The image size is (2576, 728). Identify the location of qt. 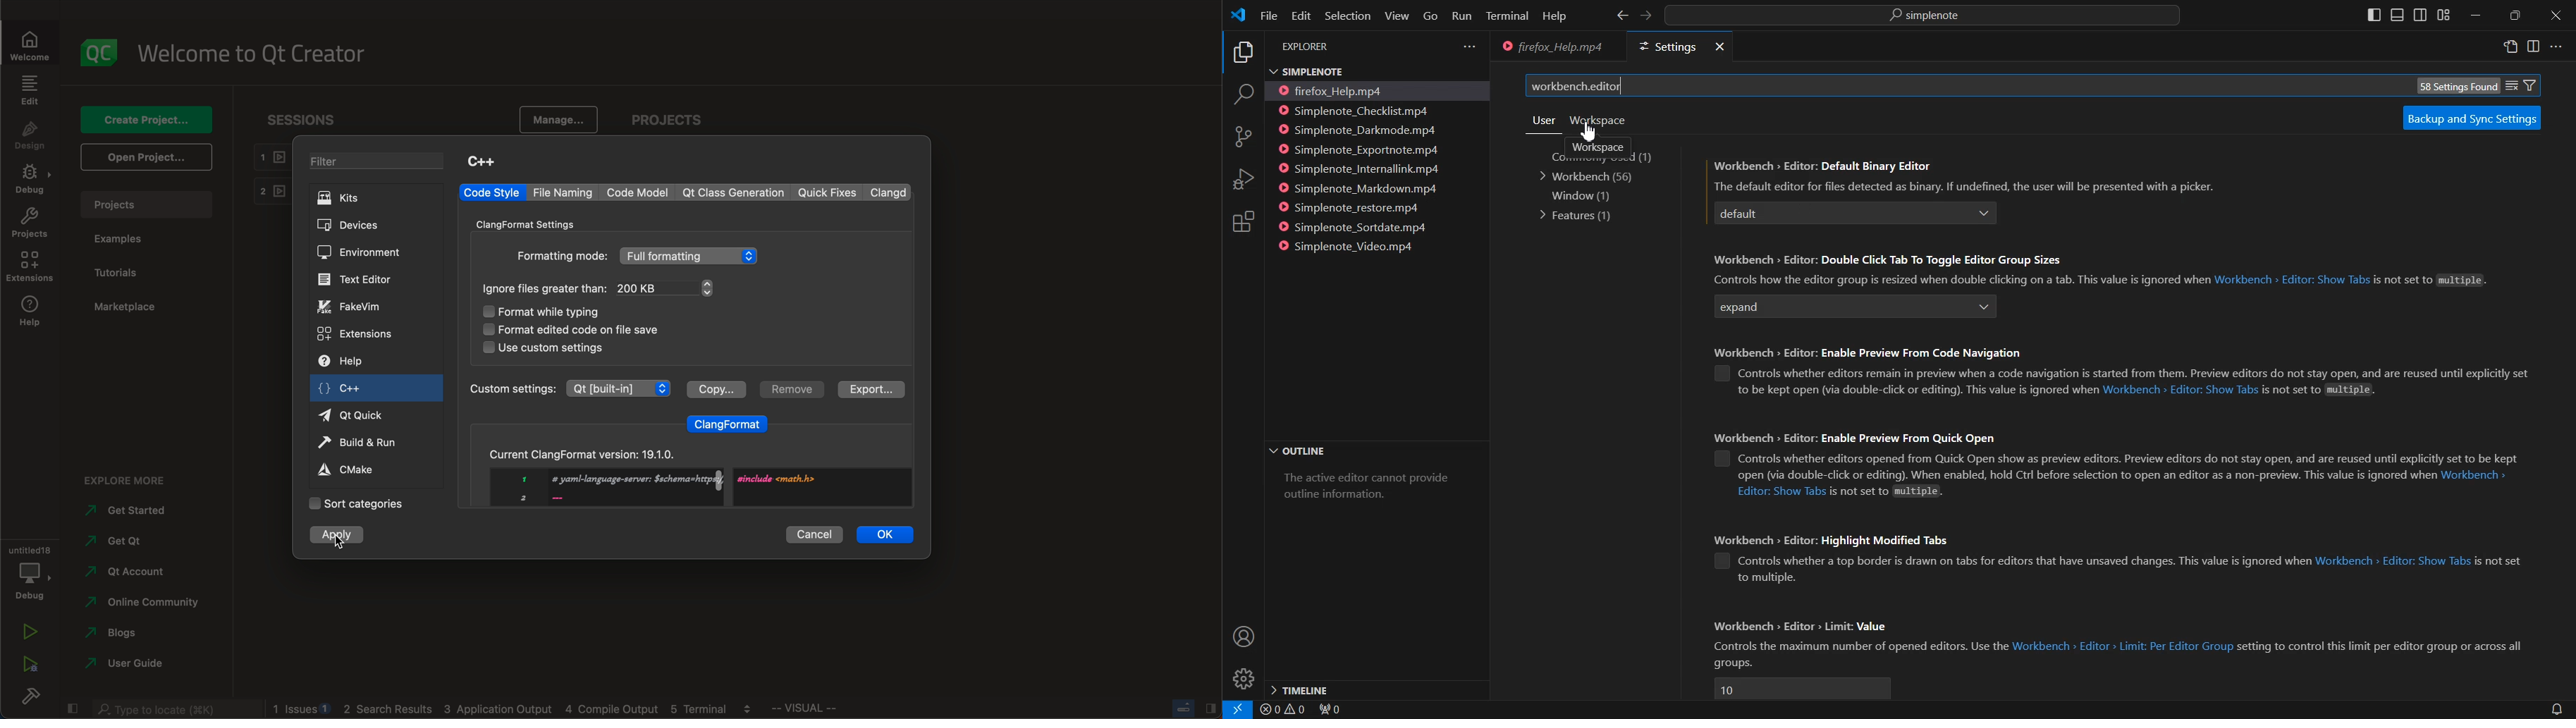
(123, 545).